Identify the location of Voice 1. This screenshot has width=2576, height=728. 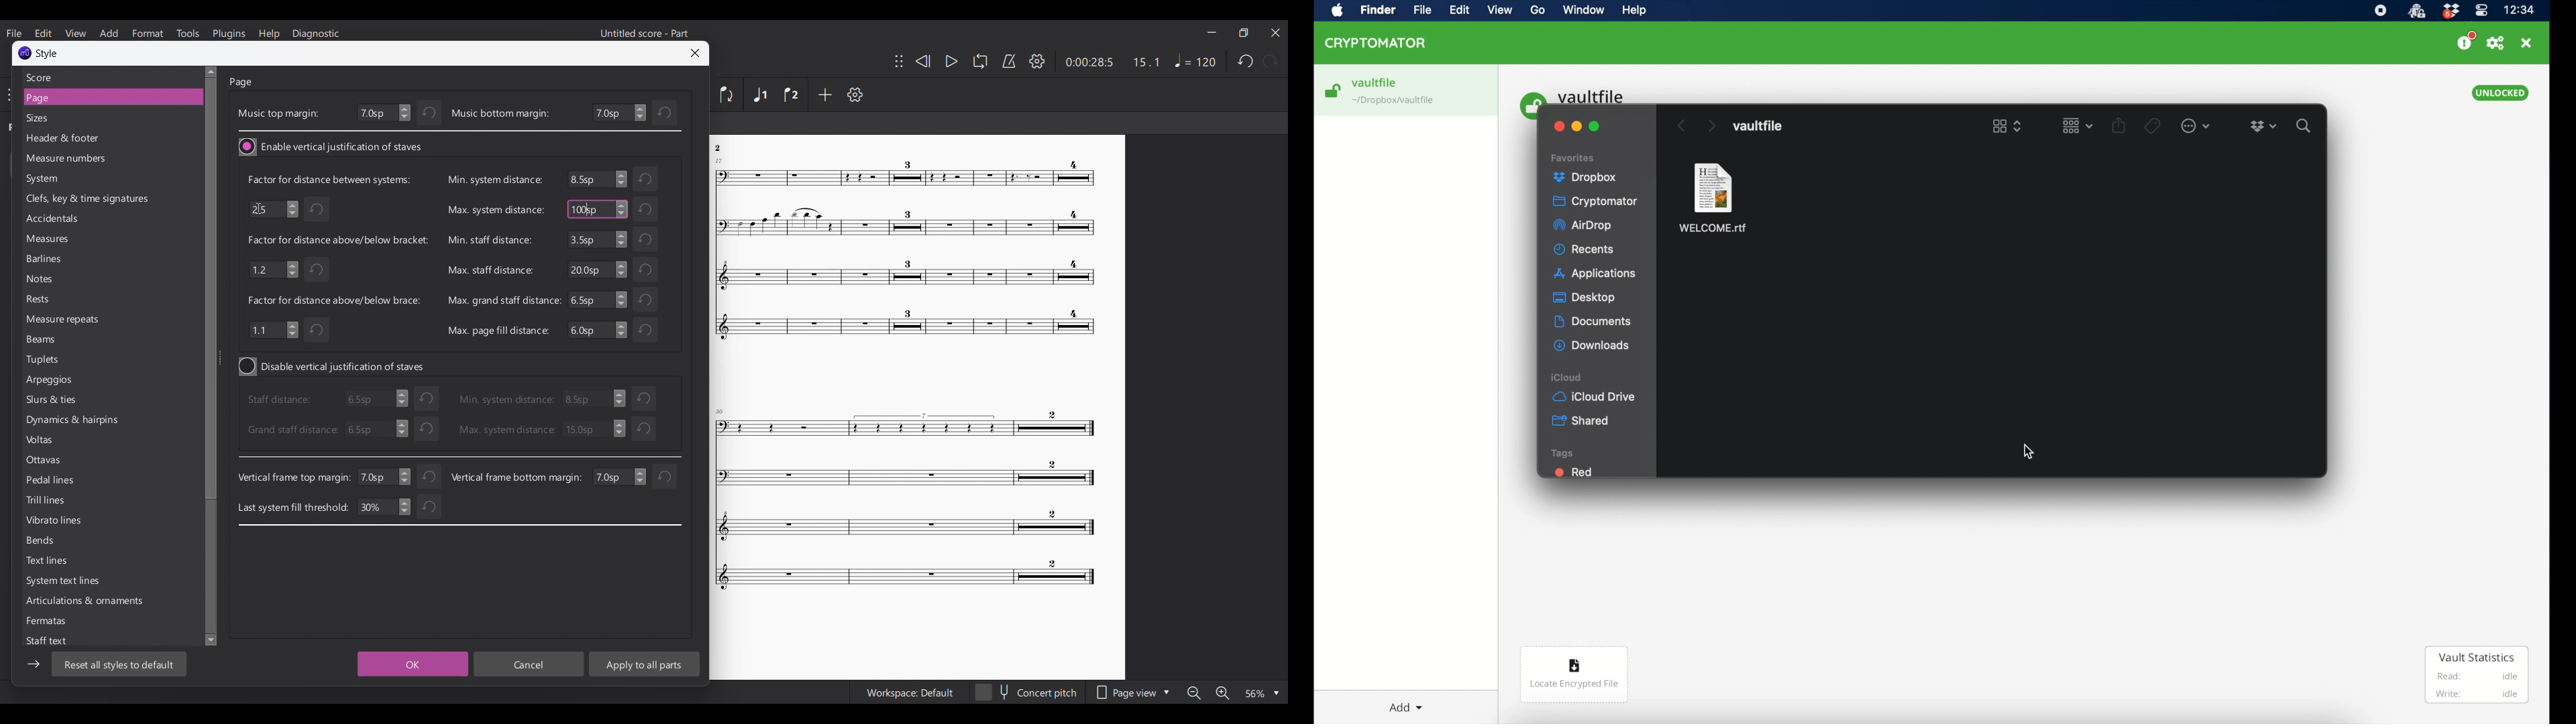
(759, 95).